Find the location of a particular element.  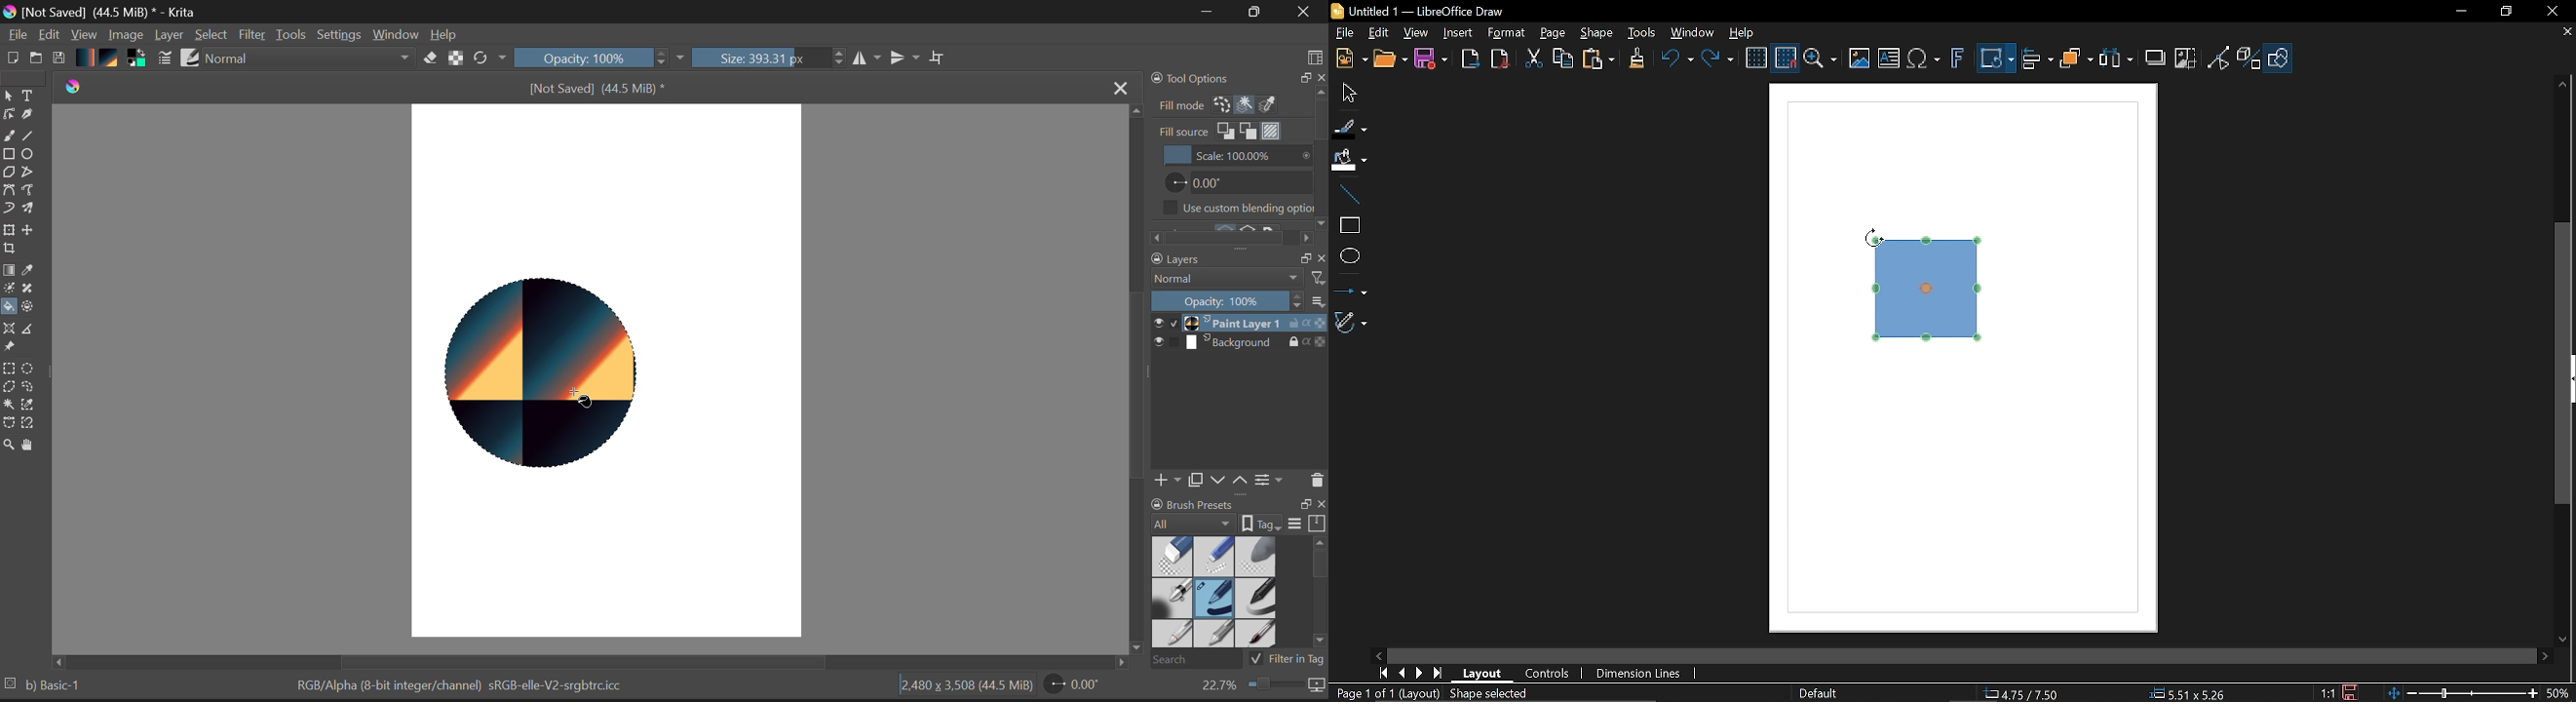

Go to first page  is located at coordinates (1383, 674).